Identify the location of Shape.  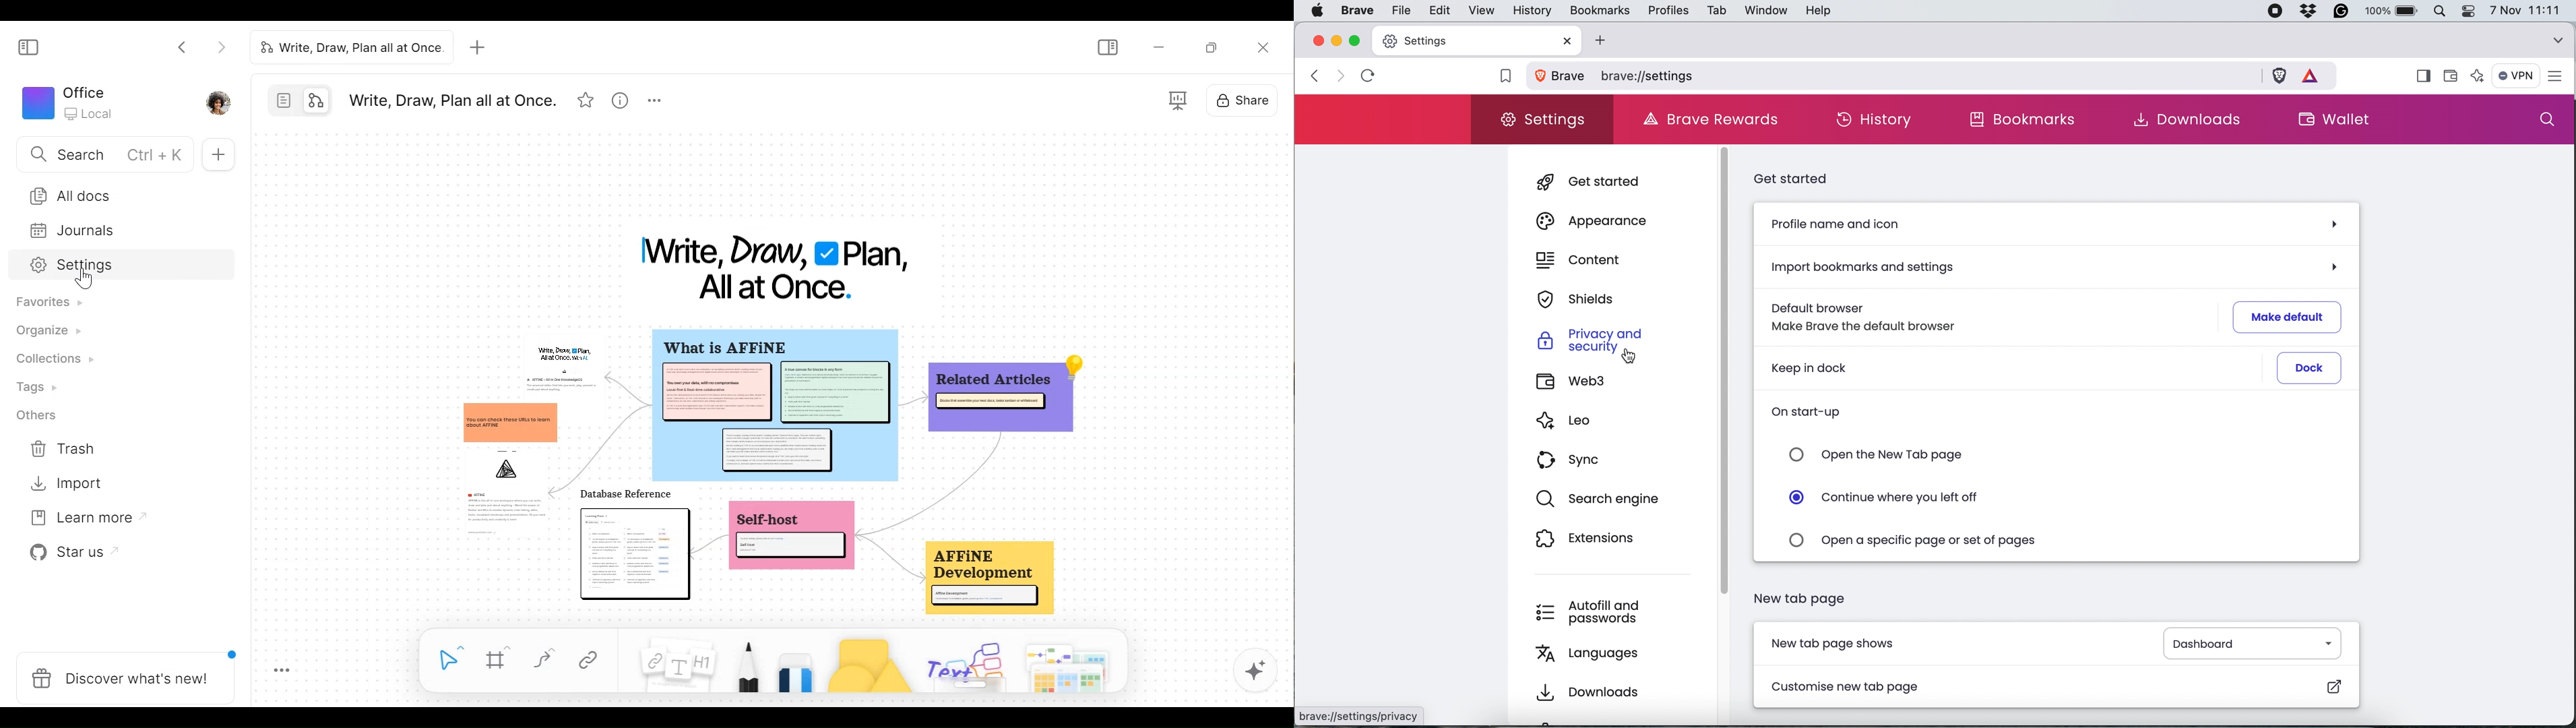
(872, 665).